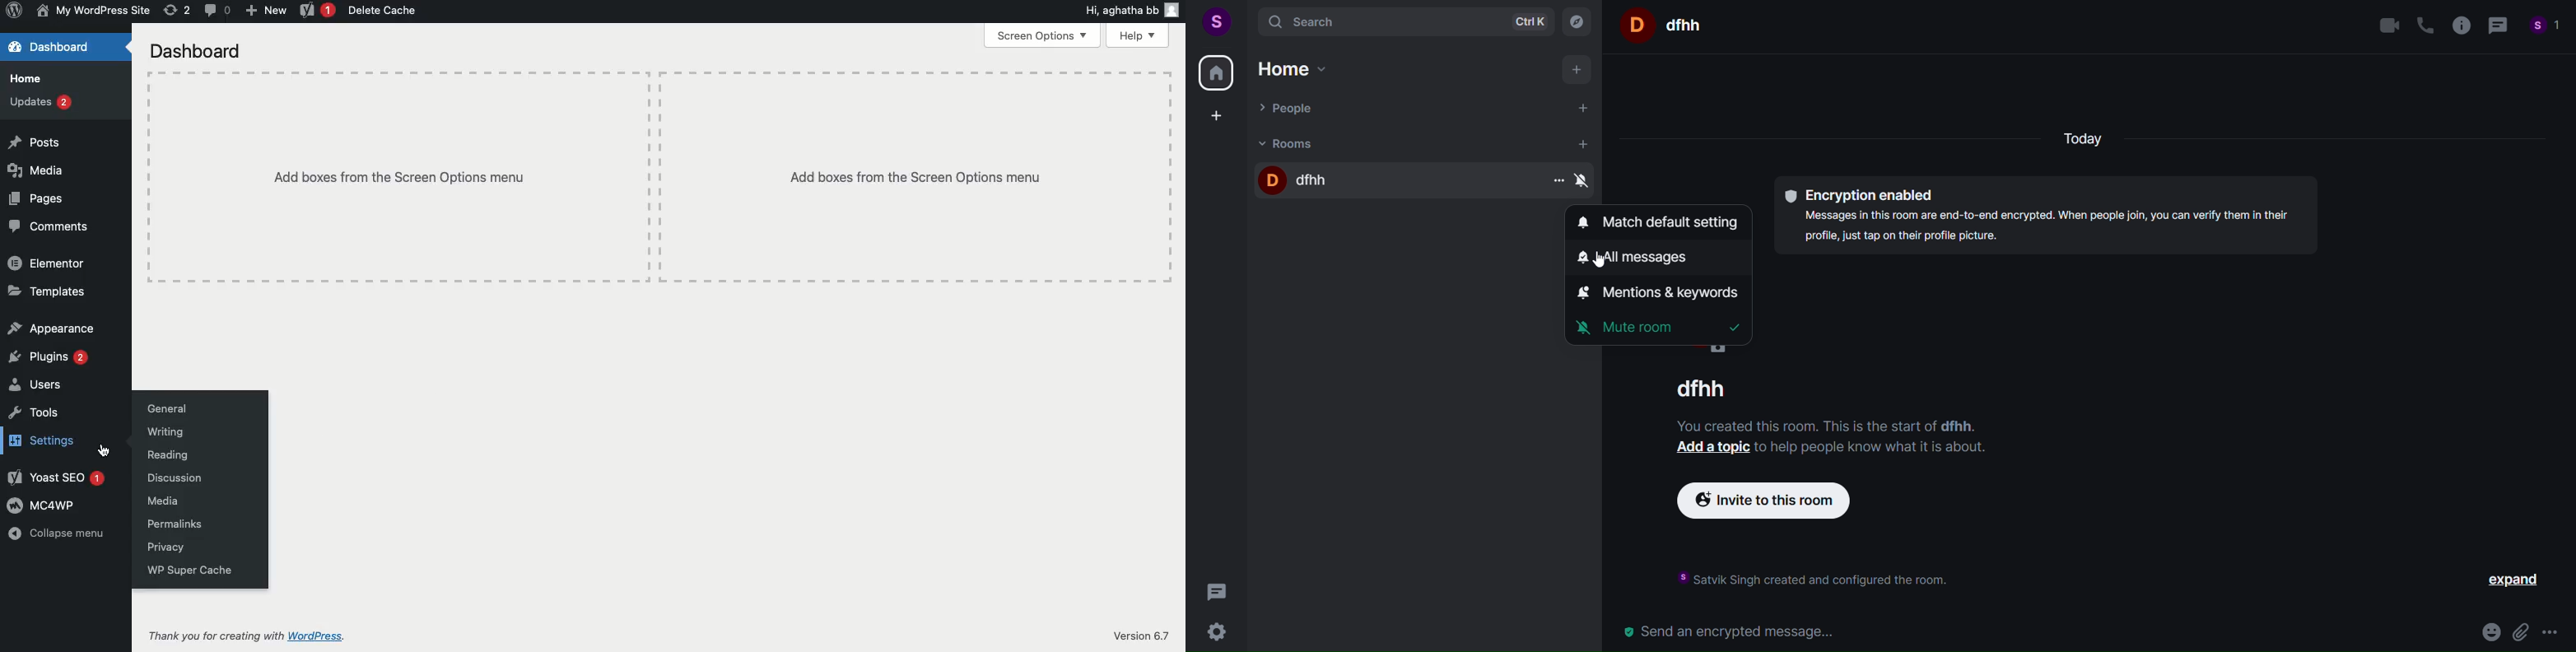  Describe the element at coordinates (1582, 143) in the screenshot. I see `add room` at that location.